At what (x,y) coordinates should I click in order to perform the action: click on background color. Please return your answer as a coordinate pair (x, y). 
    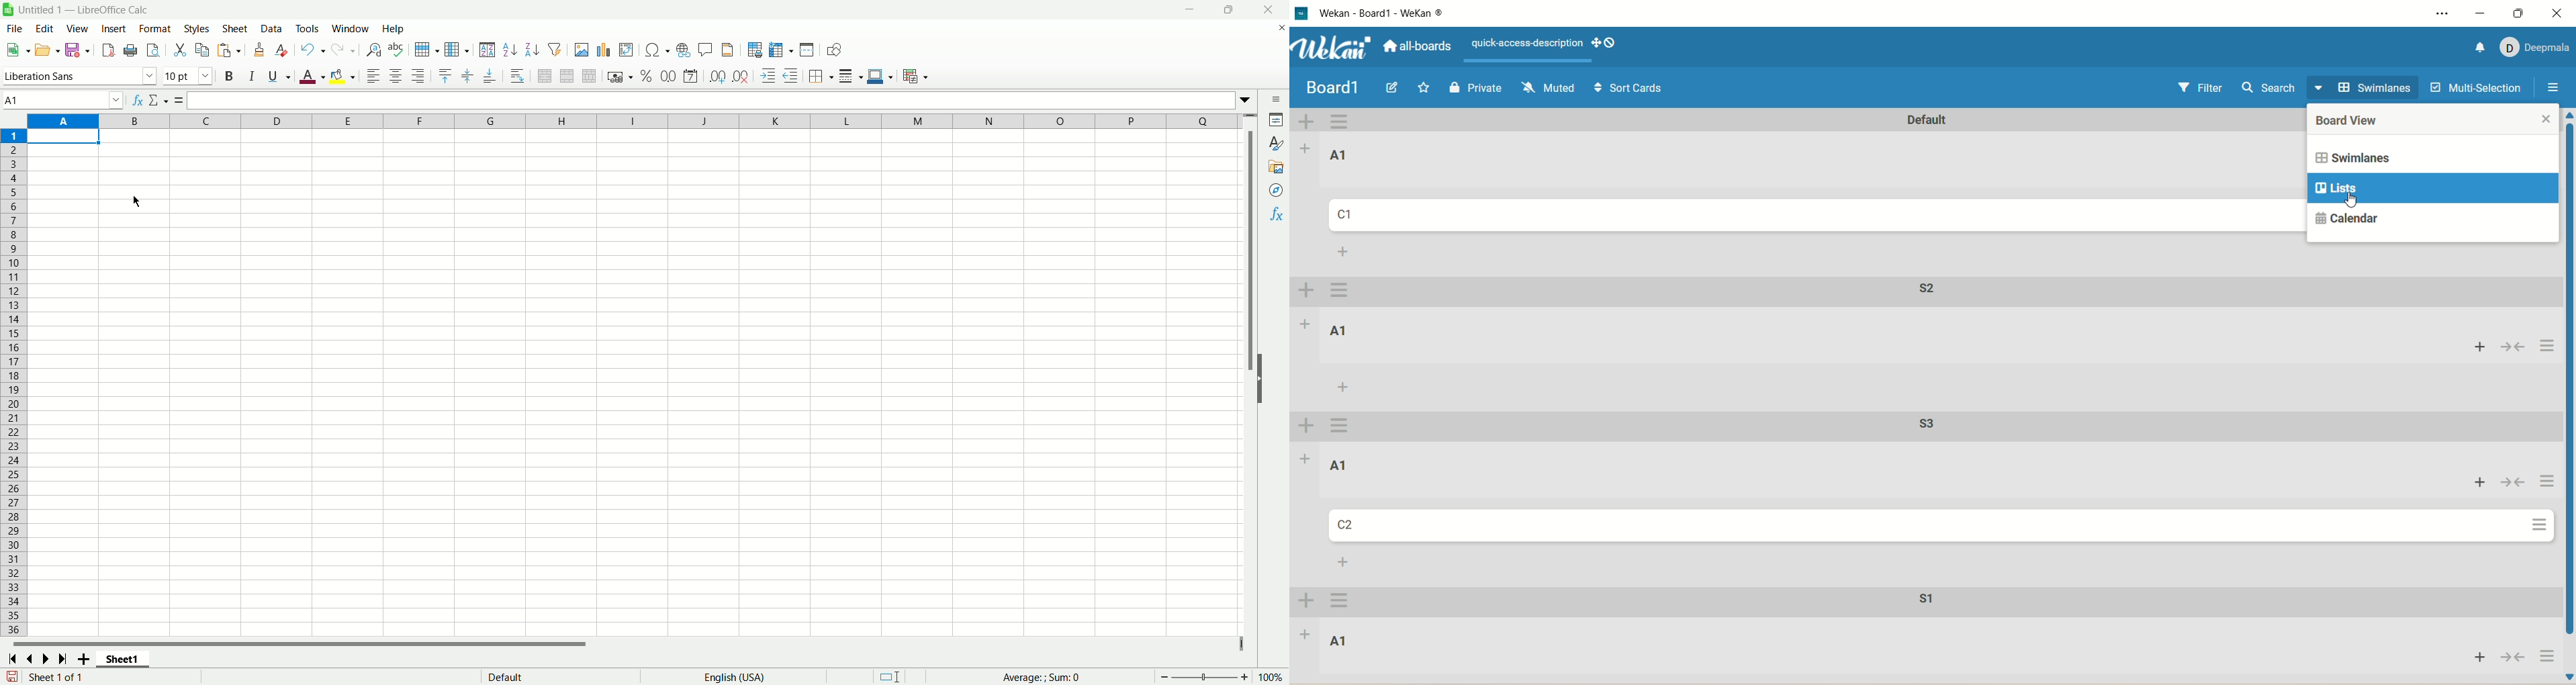
    Looking at the image, I should click on (342, 75).